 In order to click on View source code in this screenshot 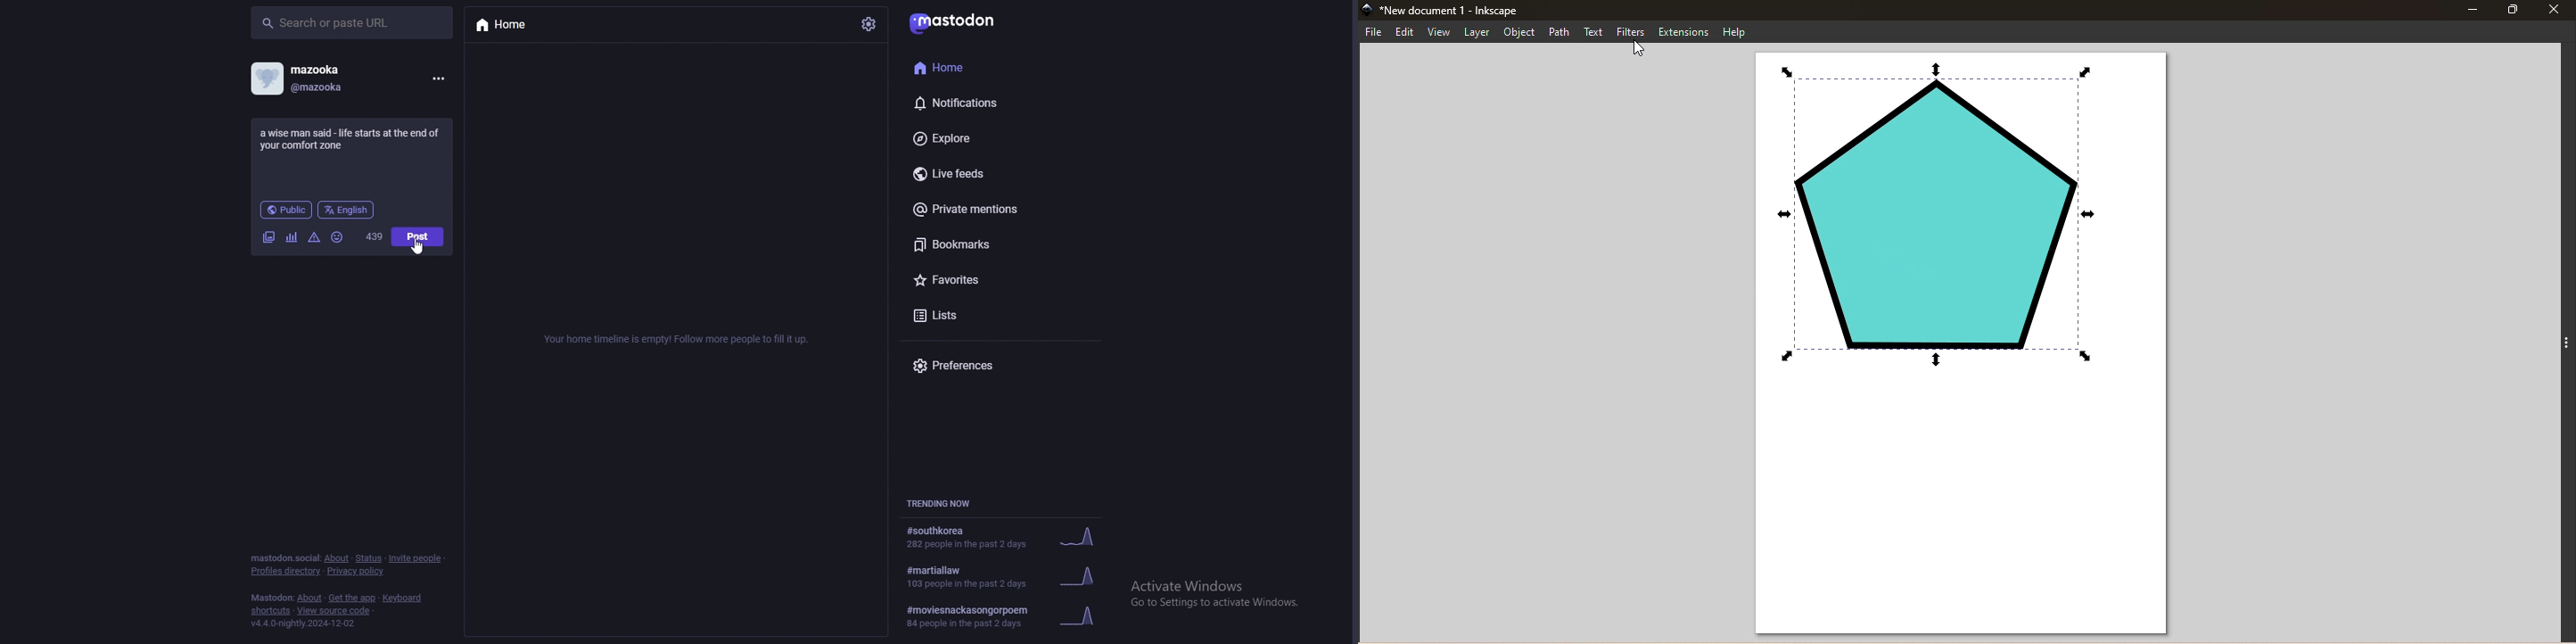, I will do `click(338, 611)`.